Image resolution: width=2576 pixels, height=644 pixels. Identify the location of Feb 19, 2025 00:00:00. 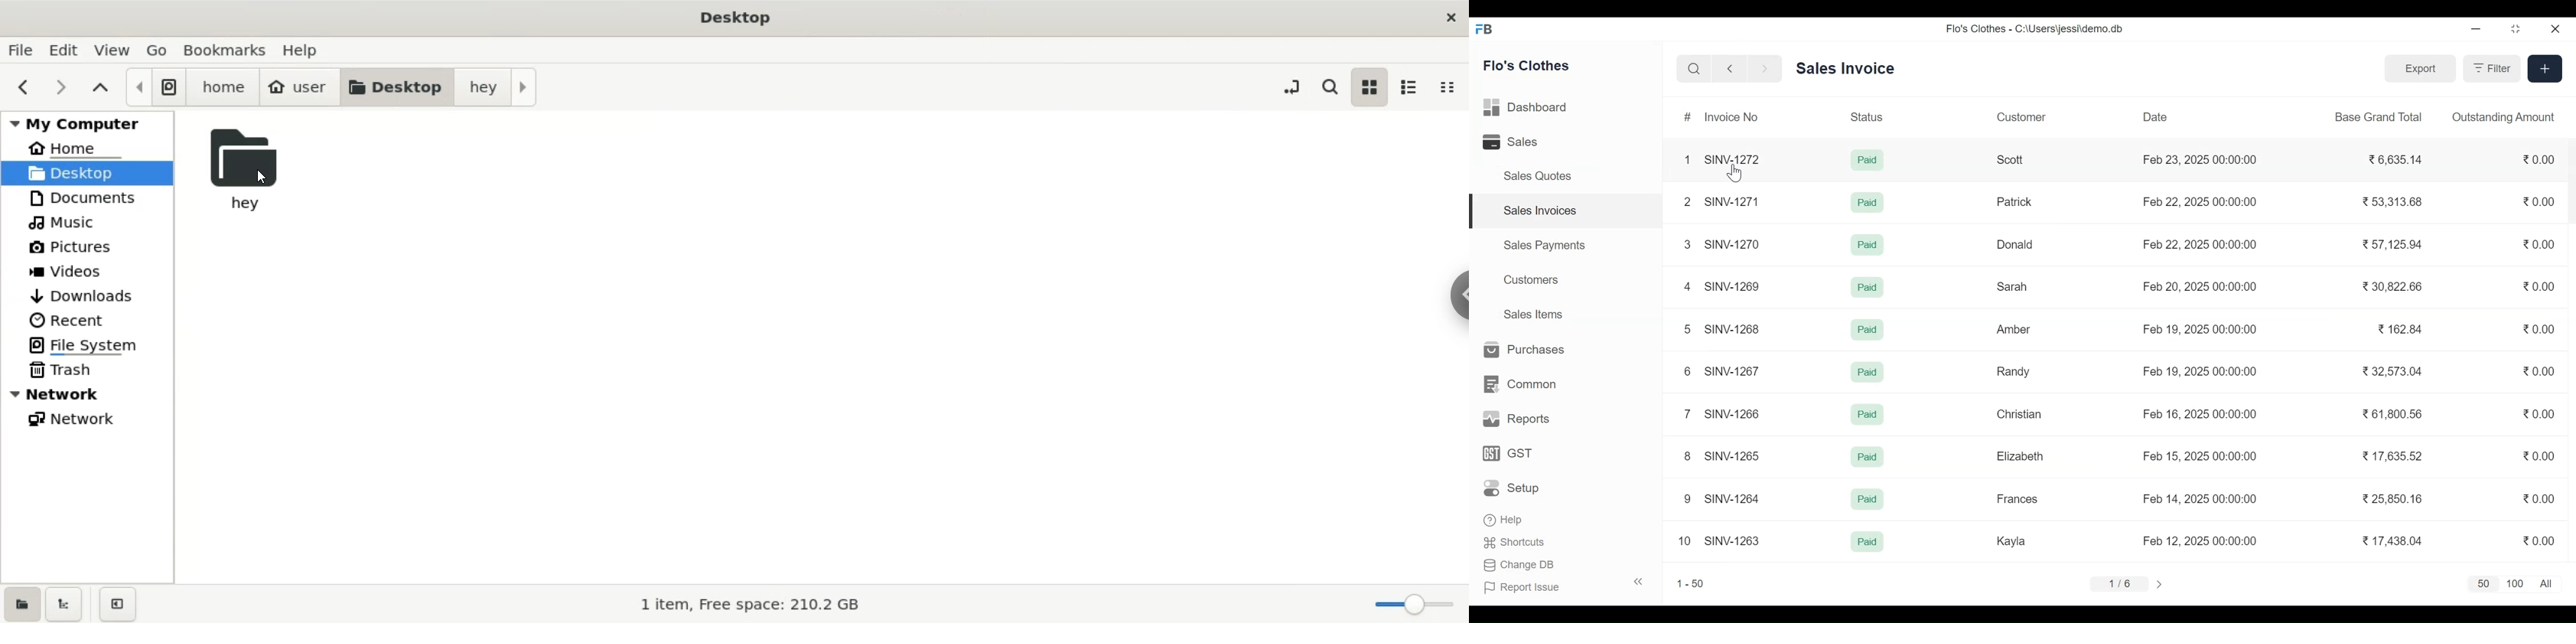
(2200, 328).